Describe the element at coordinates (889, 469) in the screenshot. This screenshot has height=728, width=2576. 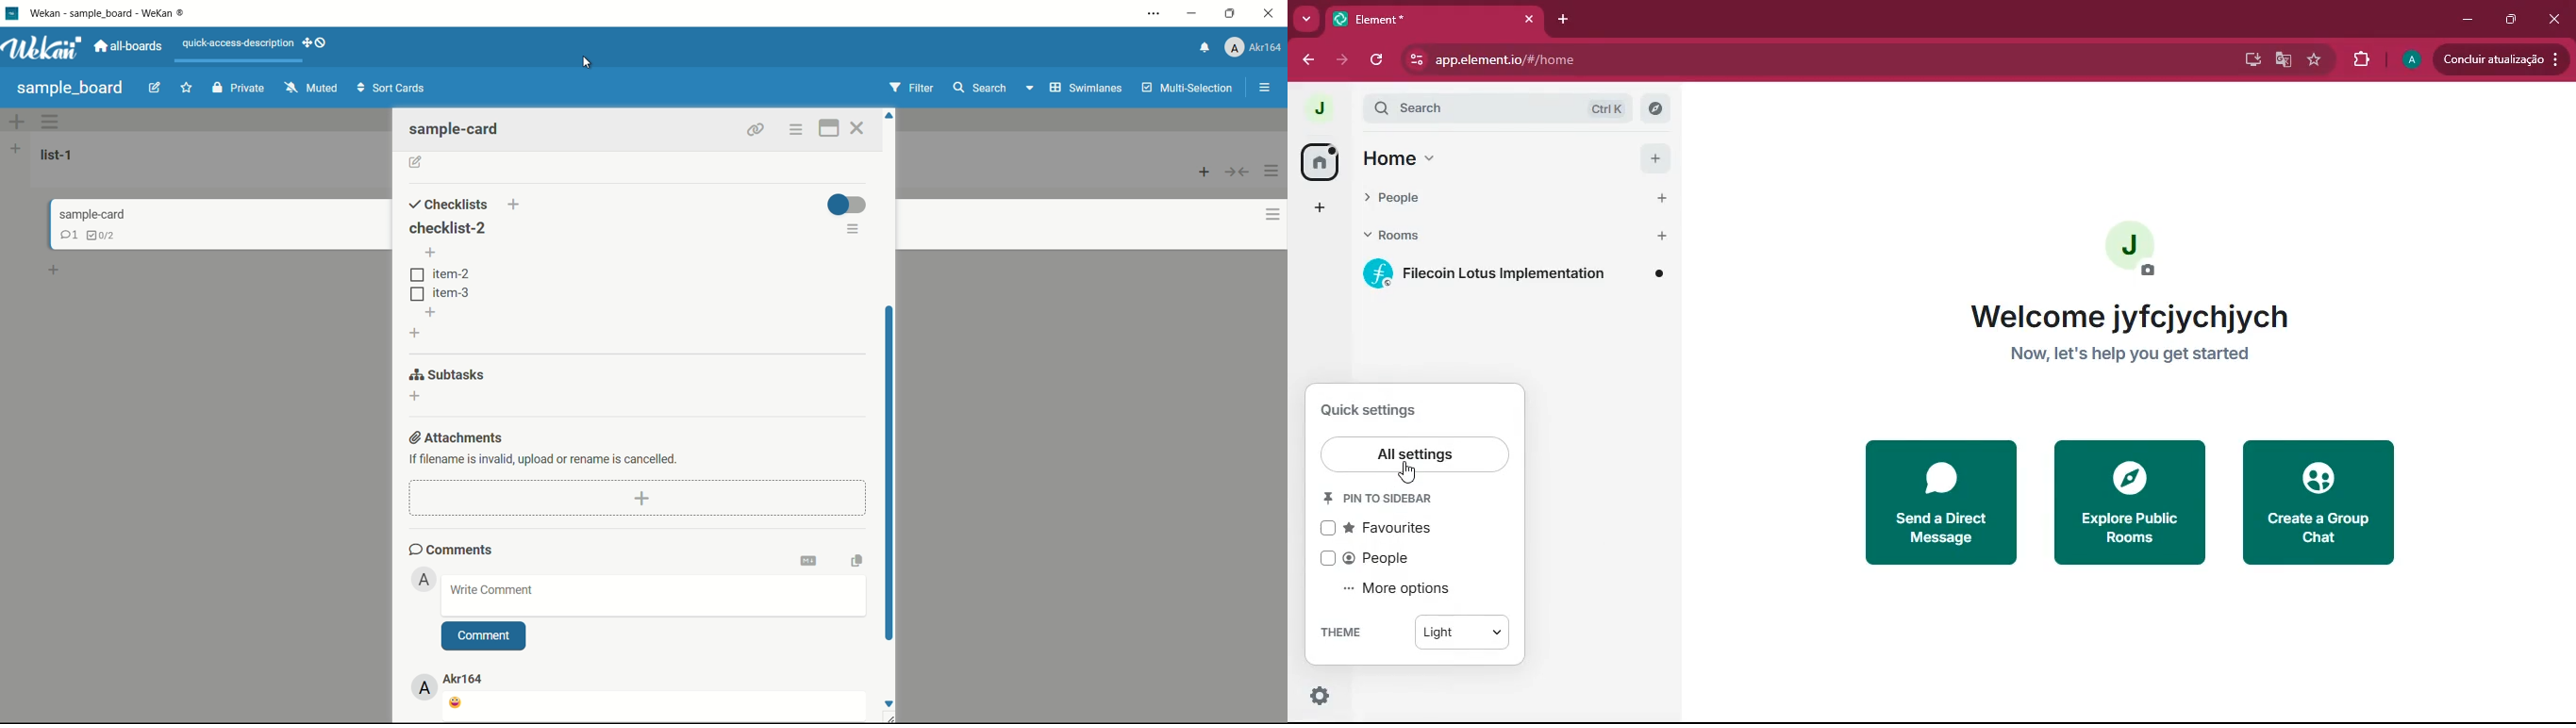
I see `scroll bar` at that location.